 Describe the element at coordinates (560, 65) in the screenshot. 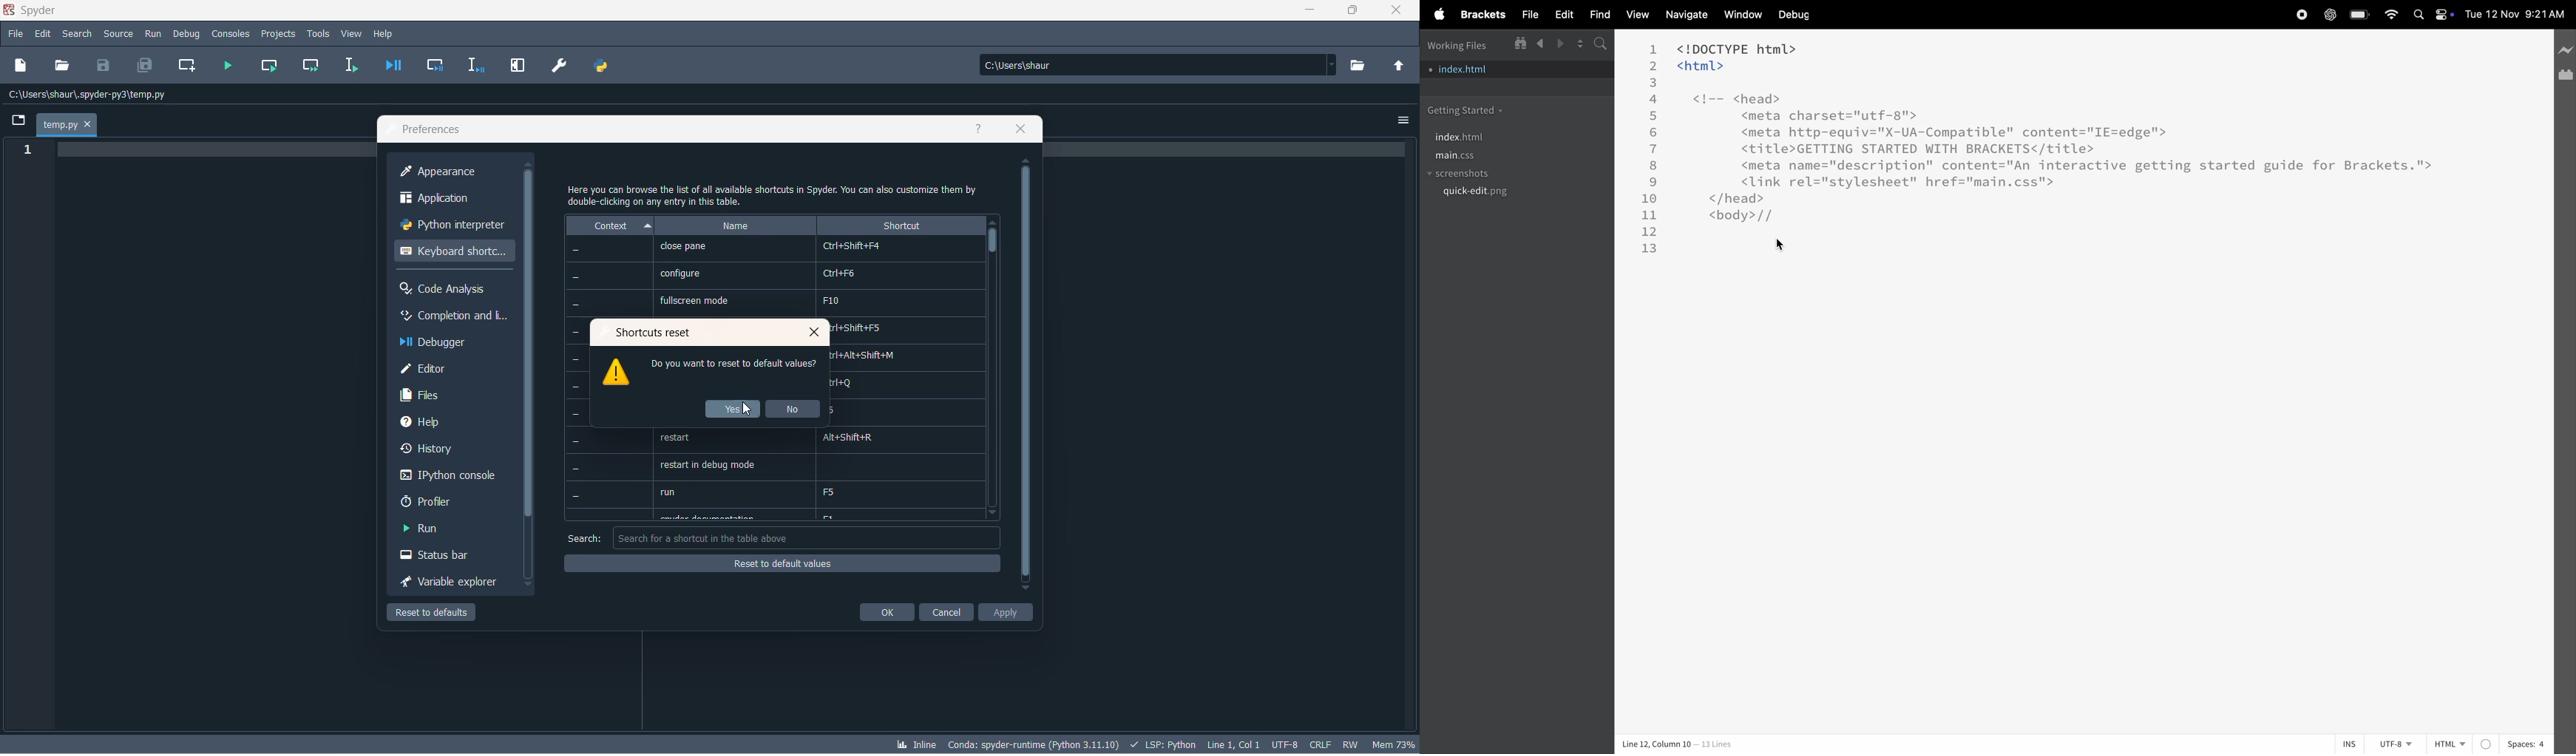

I see `preferences` at that location.